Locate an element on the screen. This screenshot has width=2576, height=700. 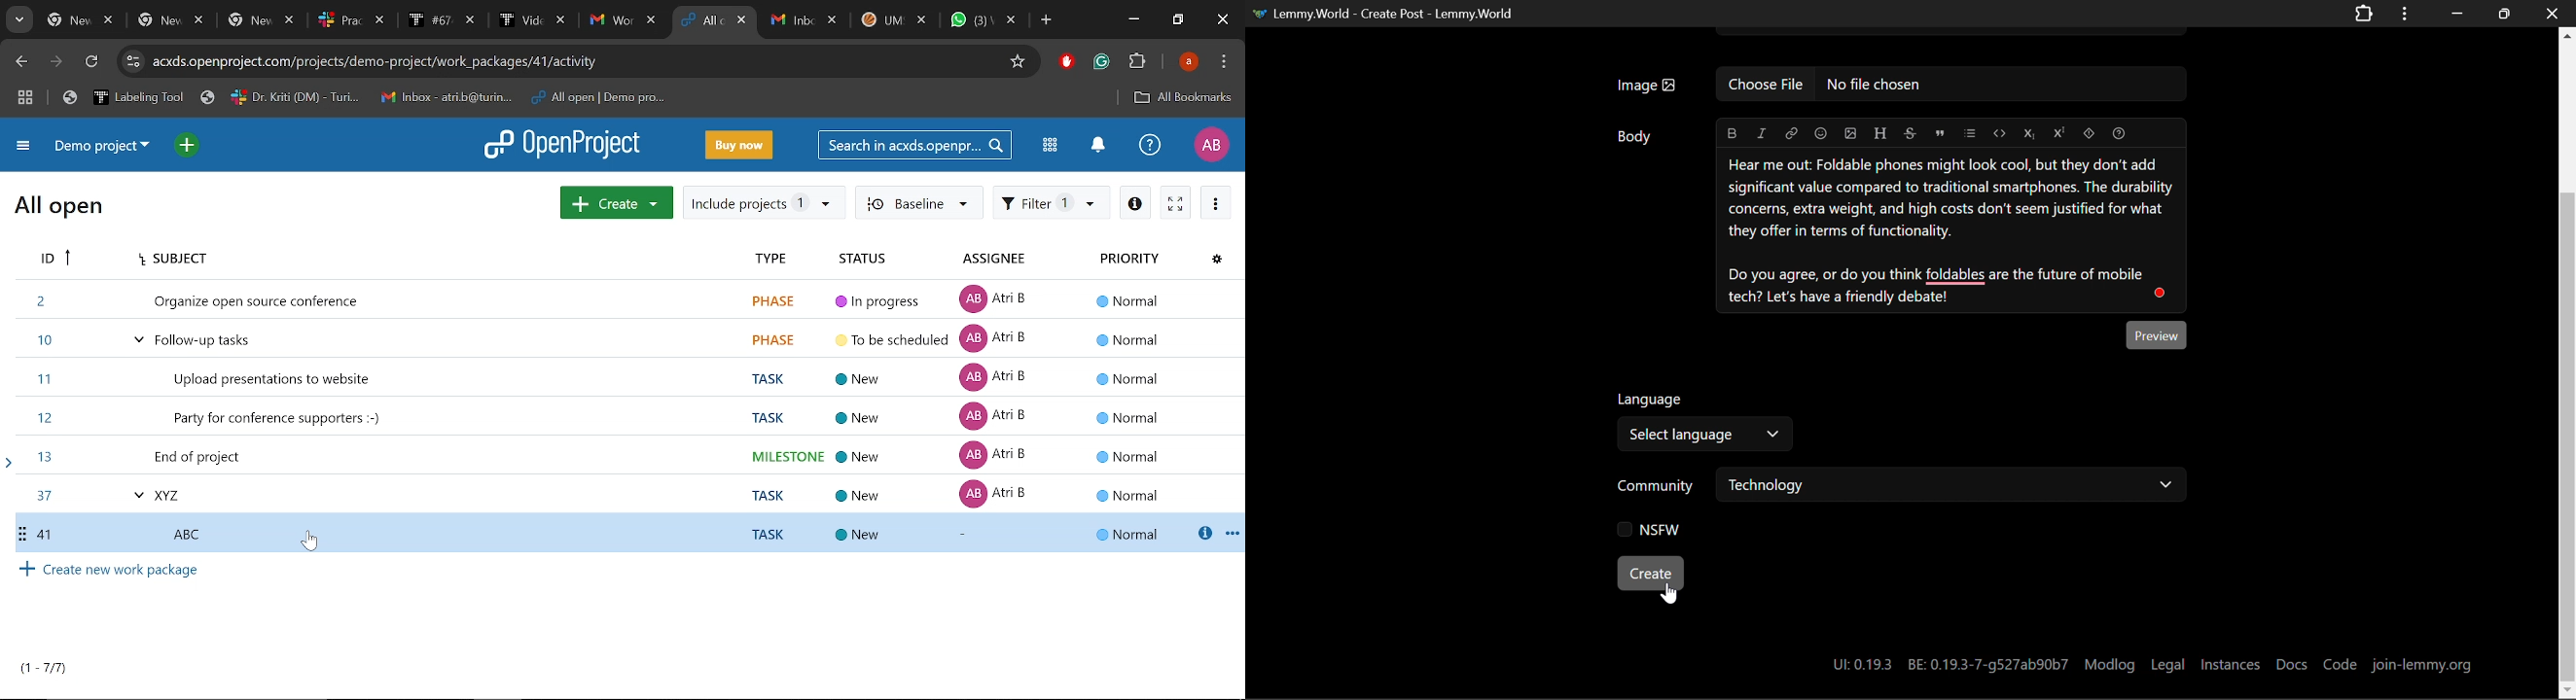
Preview Post Button is located at coordinates (2159, 333).